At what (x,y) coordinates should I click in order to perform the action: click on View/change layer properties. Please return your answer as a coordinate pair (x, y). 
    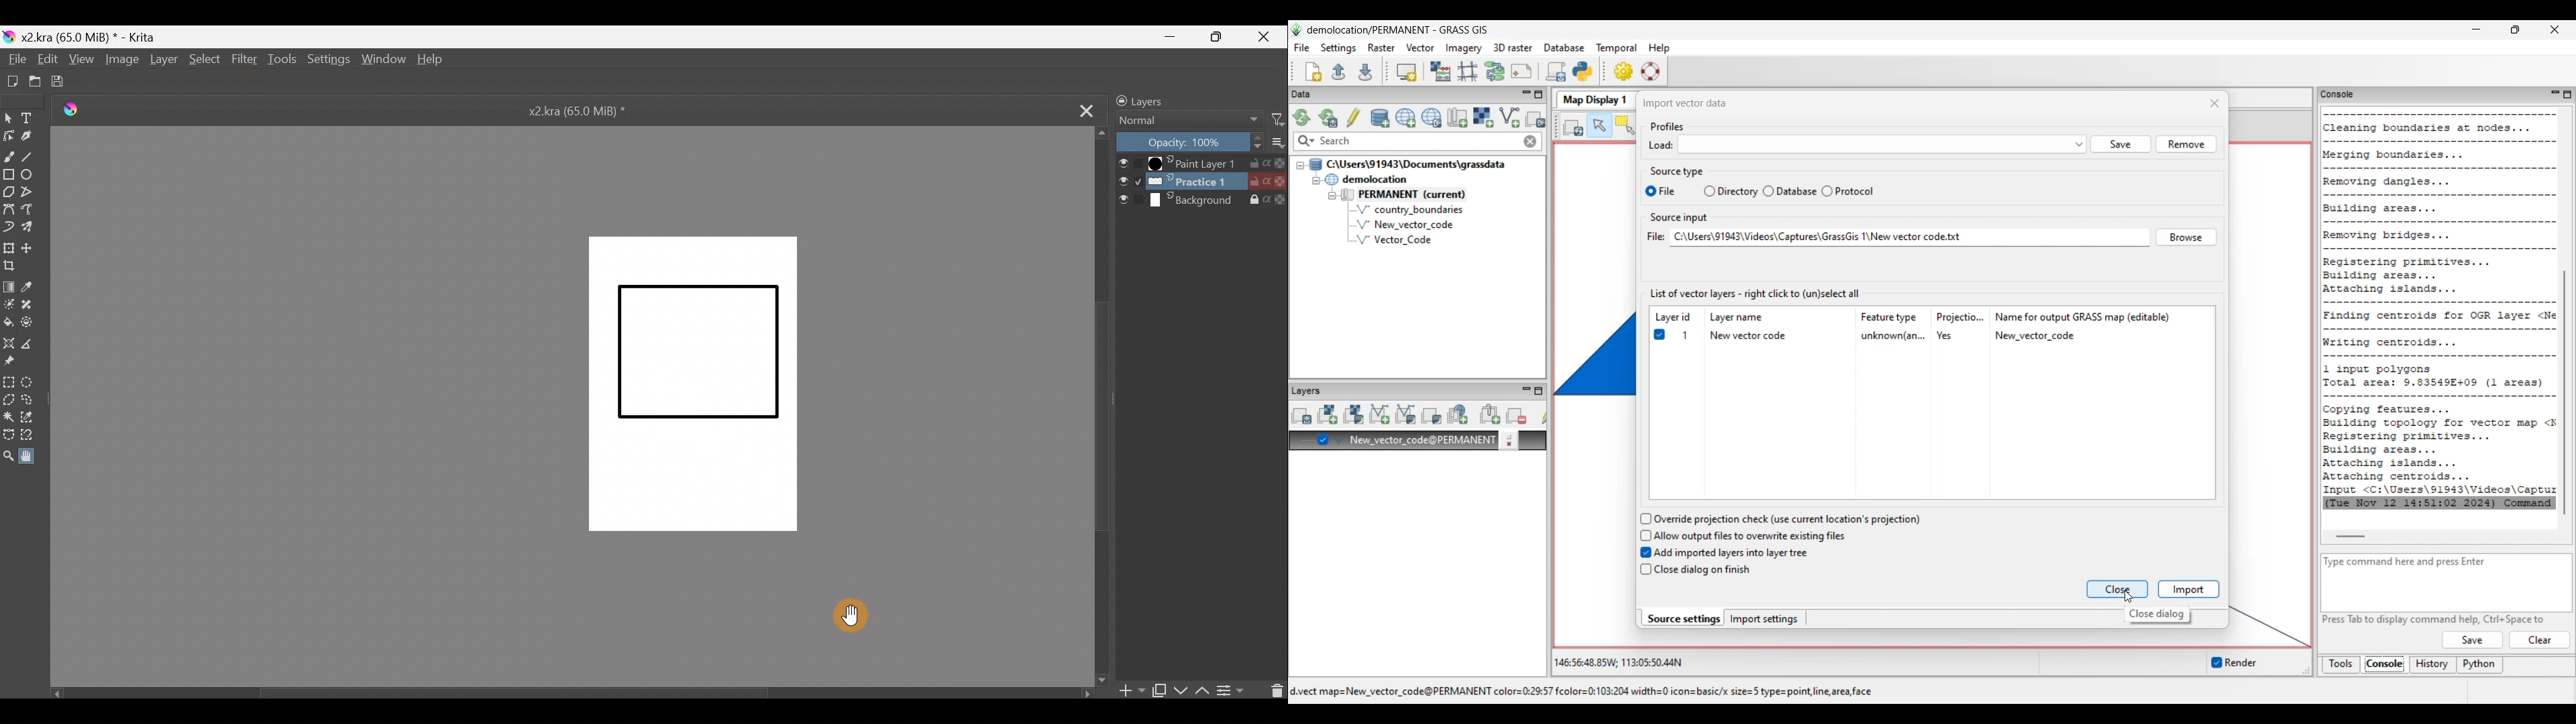
    Looking at the image, I should click on (1232, 690).